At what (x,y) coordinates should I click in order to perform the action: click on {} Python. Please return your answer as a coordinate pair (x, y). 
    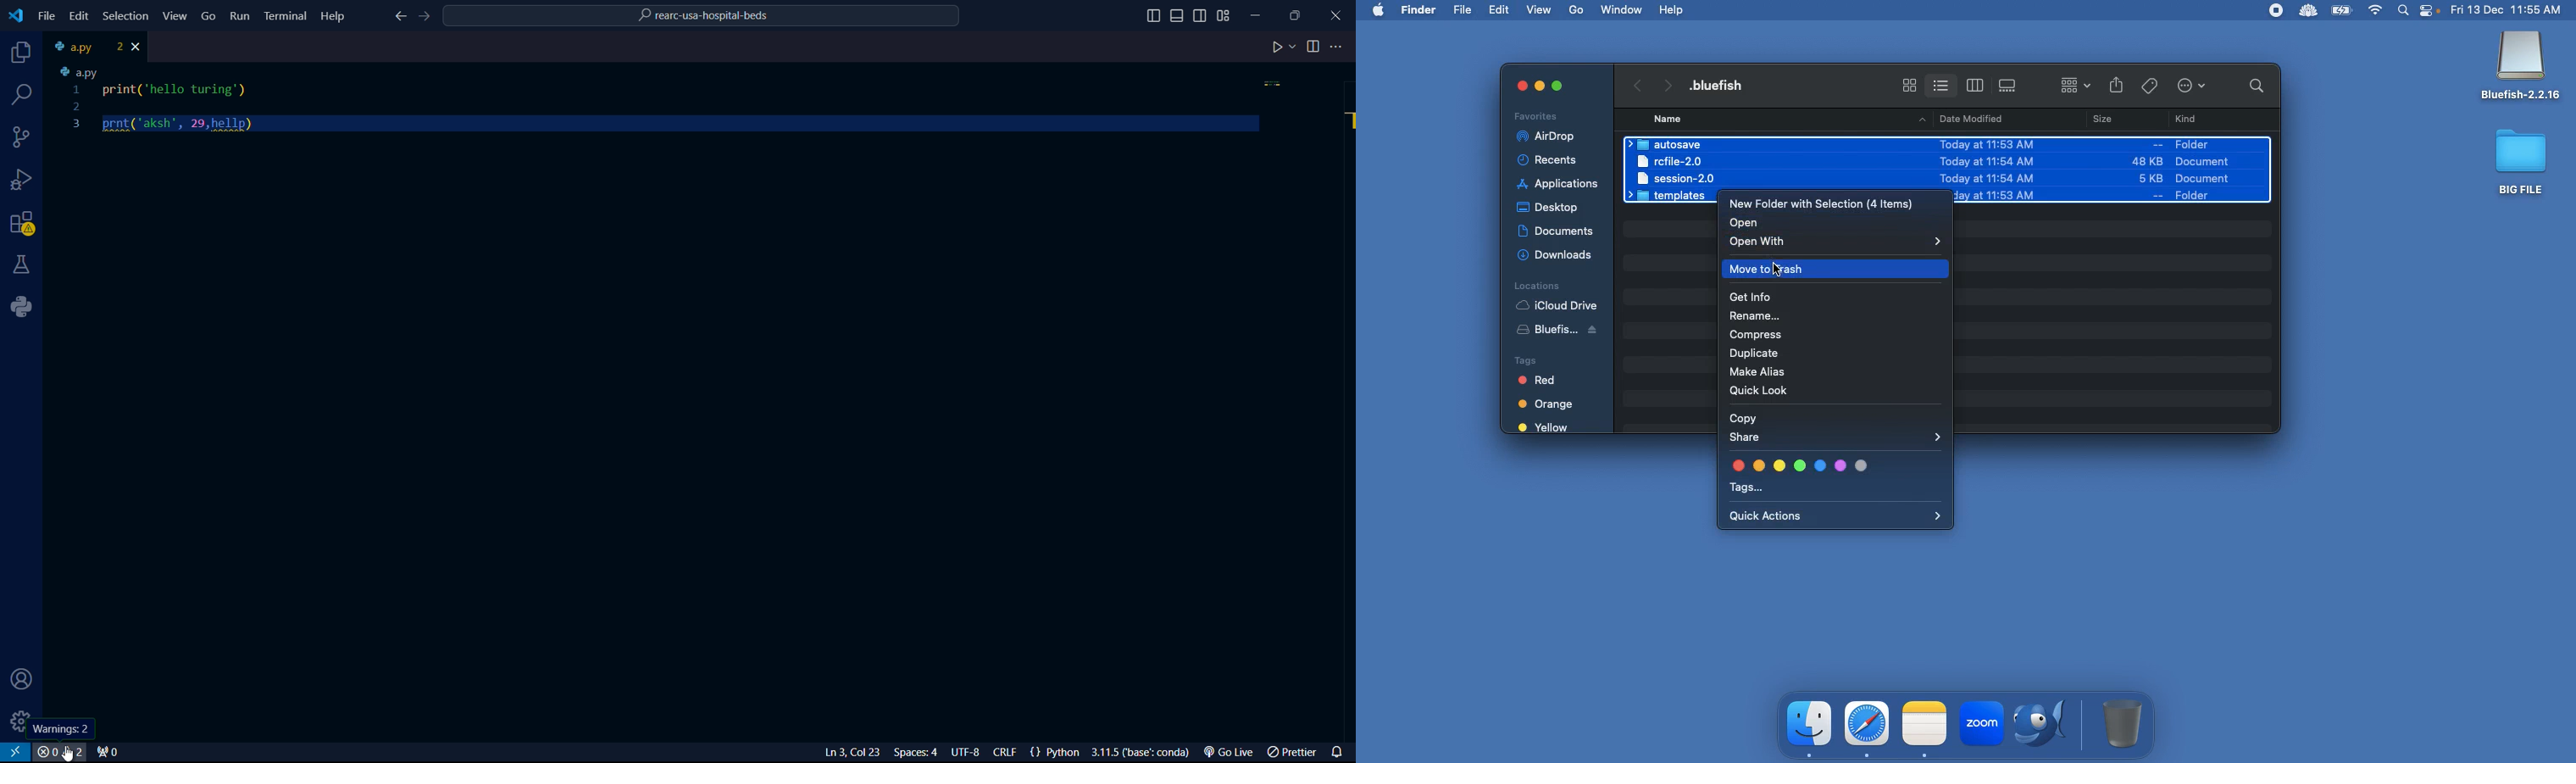
    Looking at the image, I should click on (1057, 752).